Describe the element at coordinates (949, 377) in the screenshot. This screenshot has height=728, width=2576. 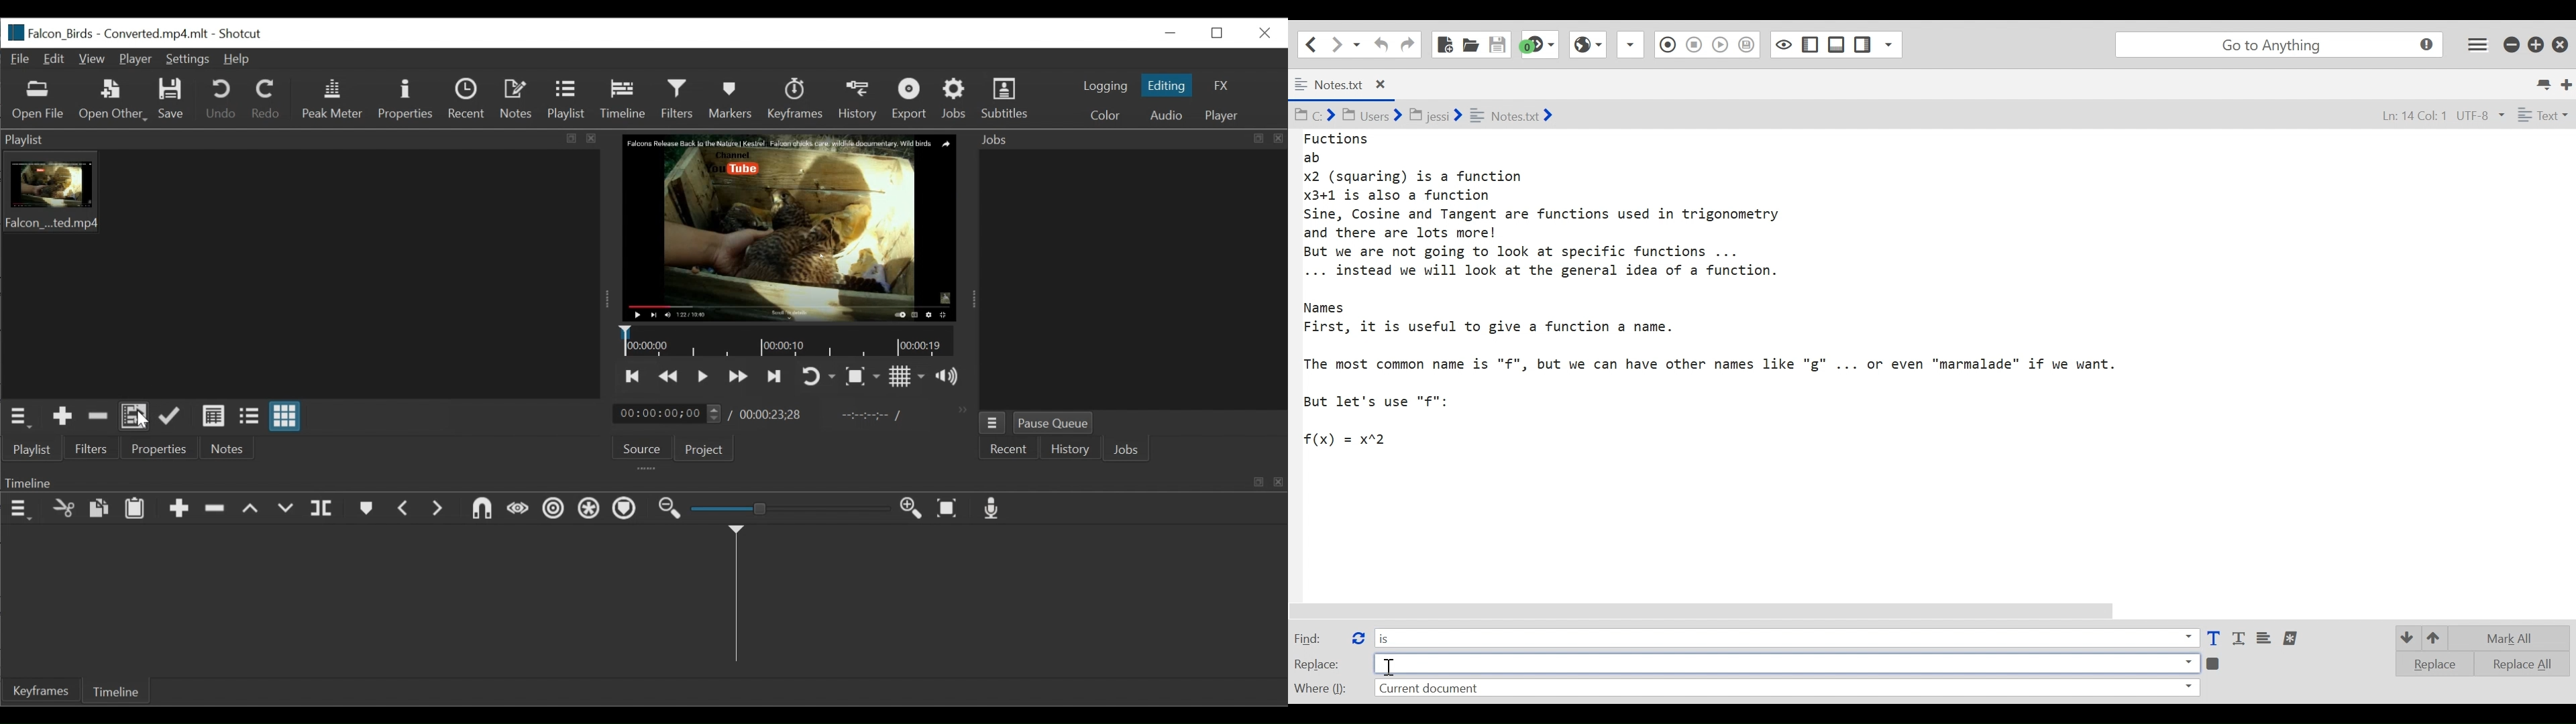
I see `Show volume control` at that location.